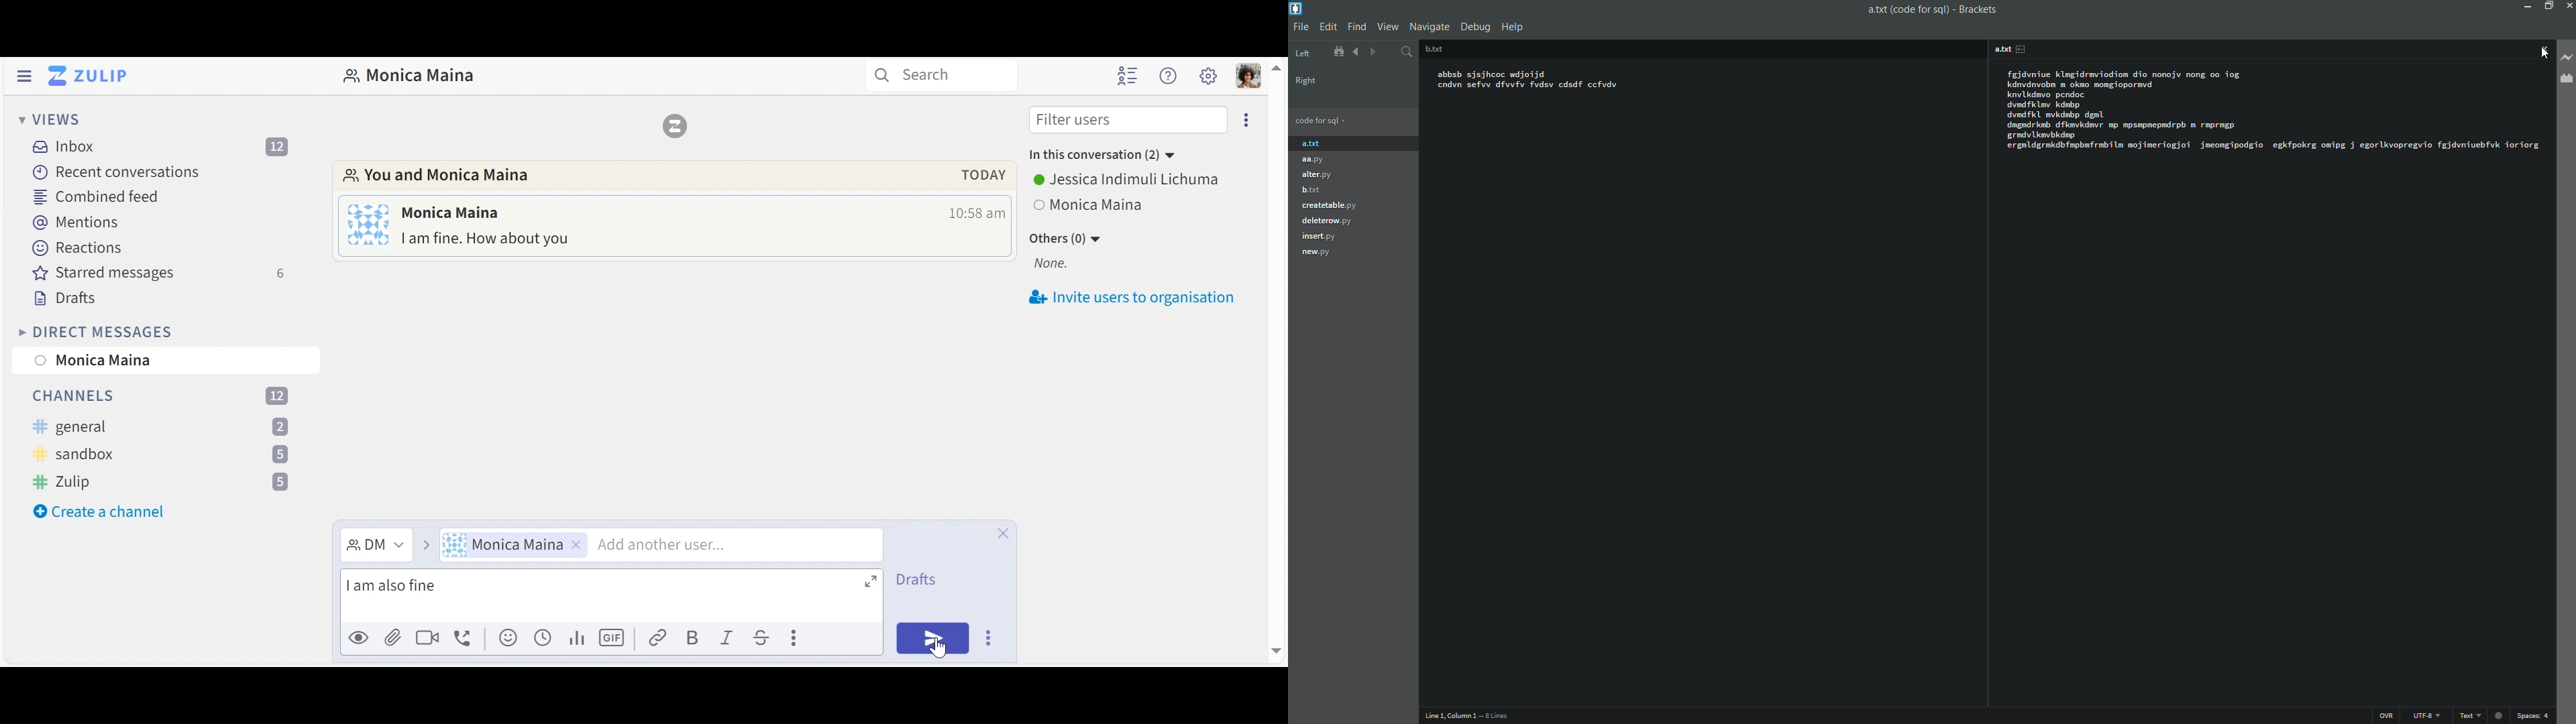 The width and height of the screenshot is (2576, 728). I want to click on Hide Left Sidebar, so click(23, 75).